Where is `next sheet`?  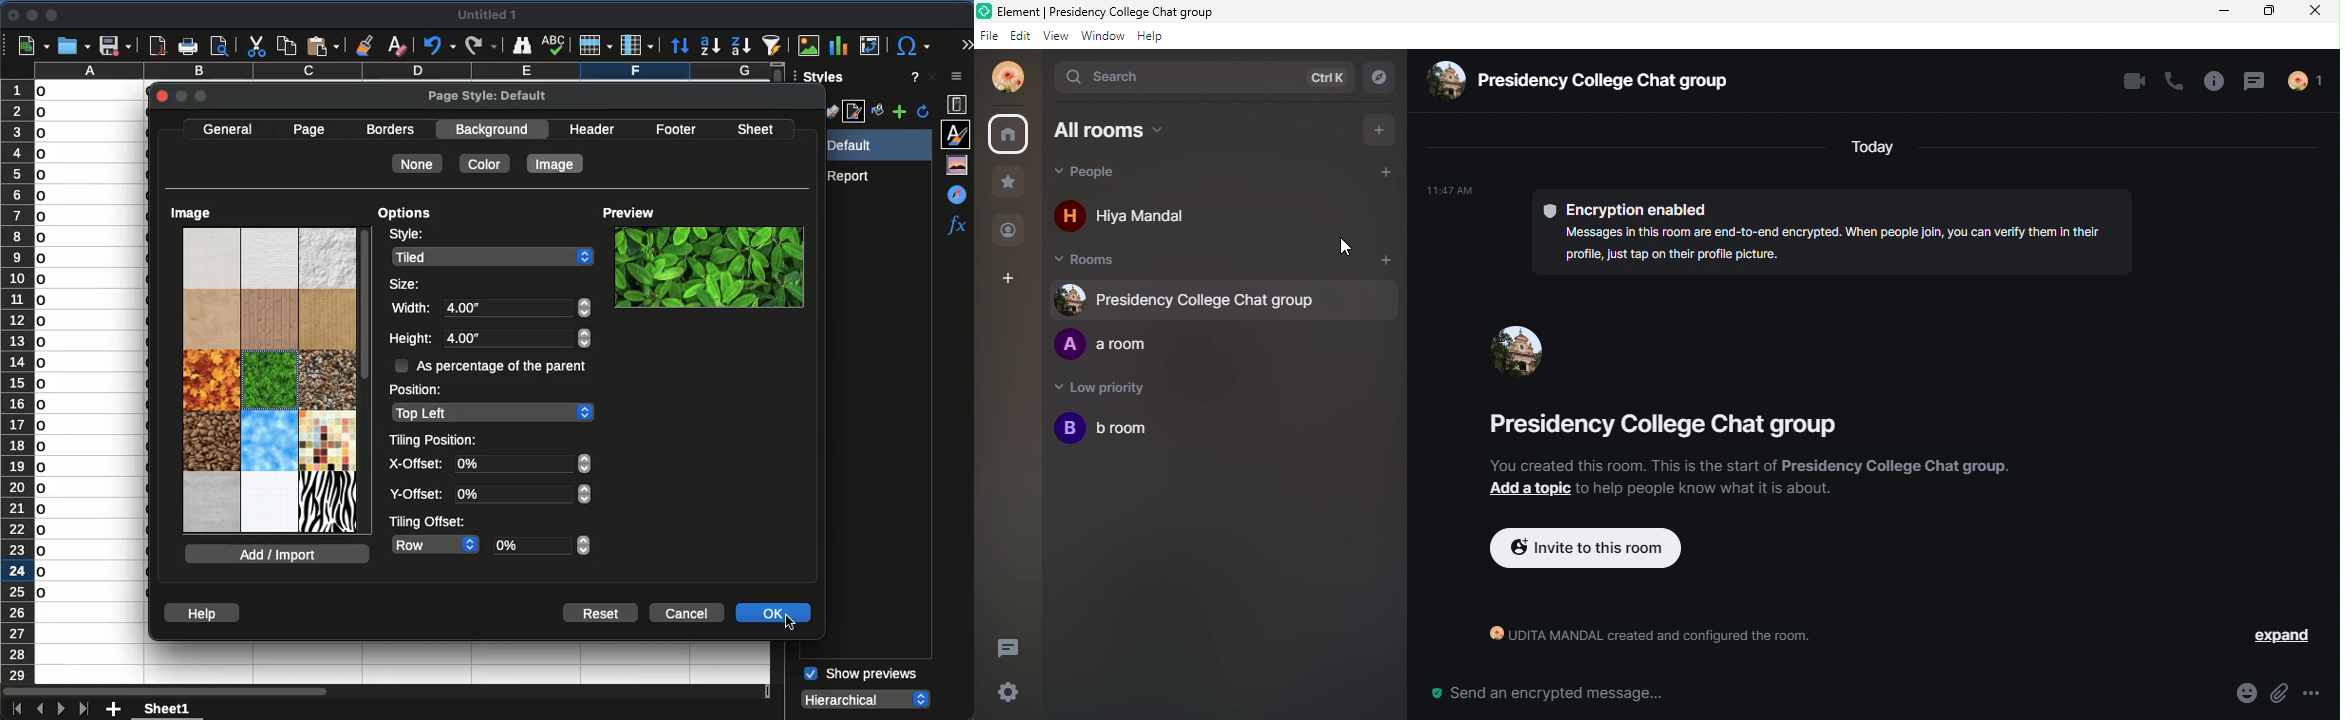
next sheet is located at coordinates (59, 710).